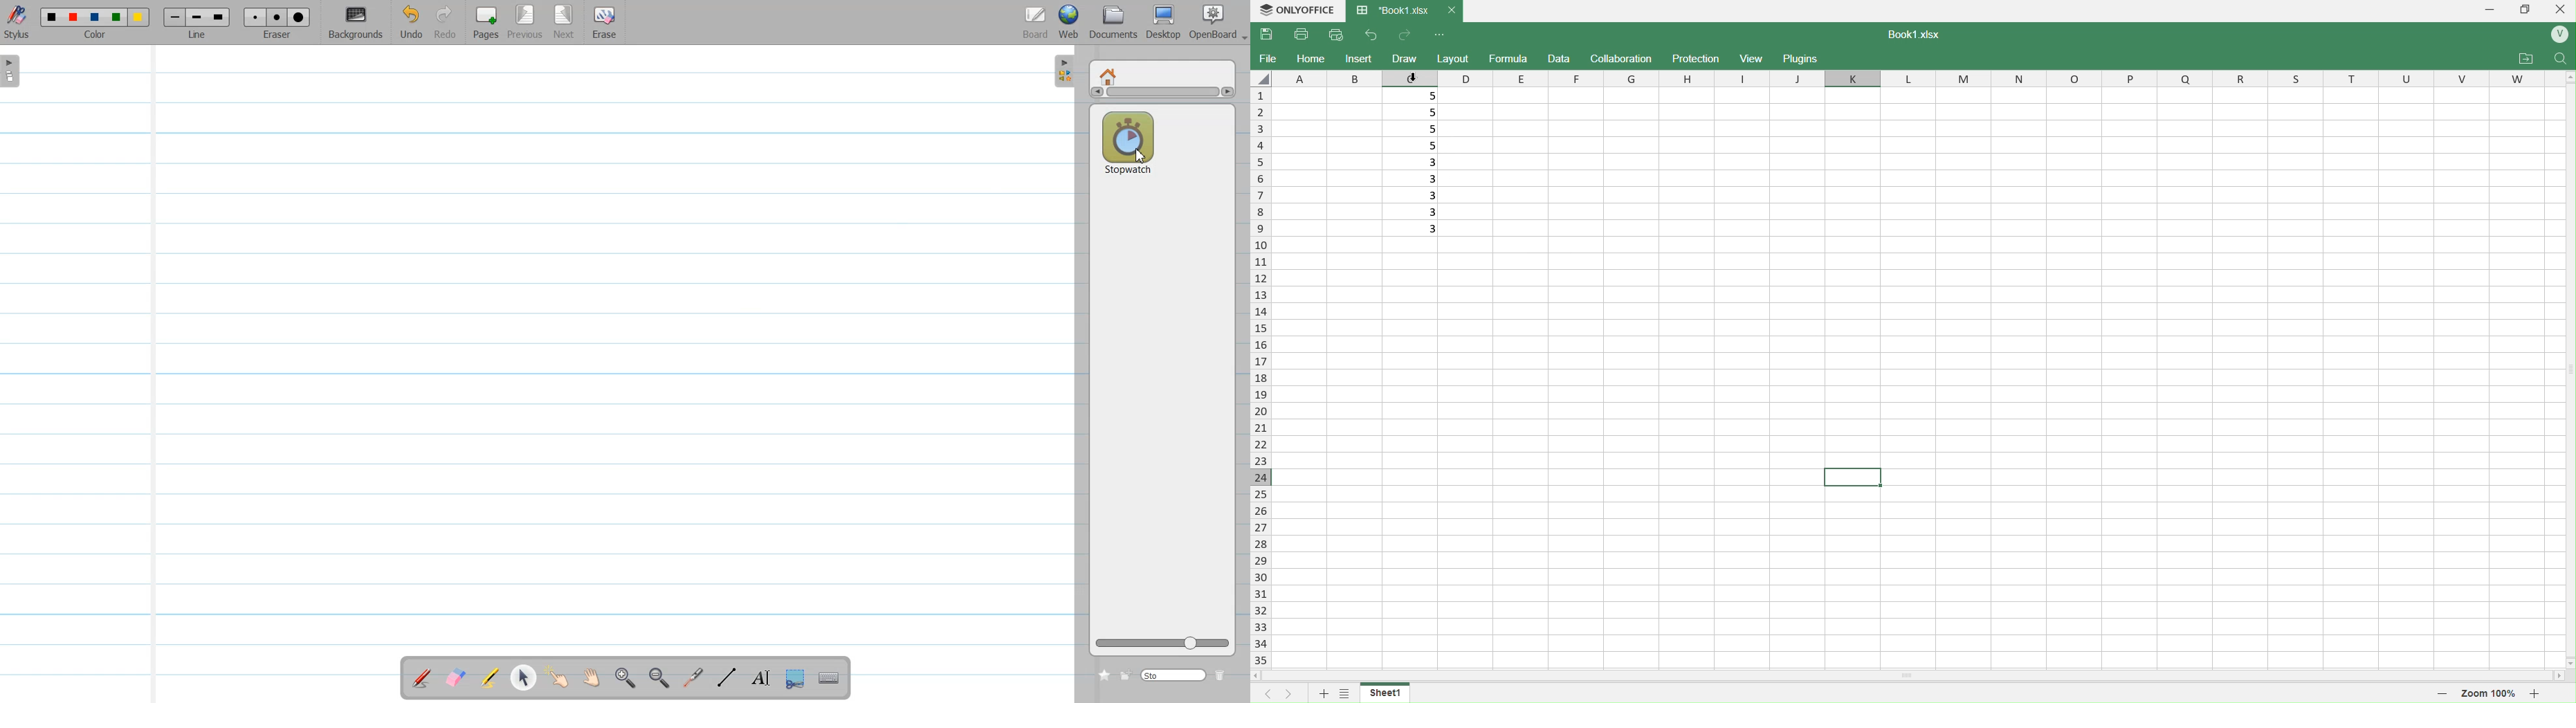  Describe the element at coordinates (1069, 22) in the screenshot. I see `Web` at that location.